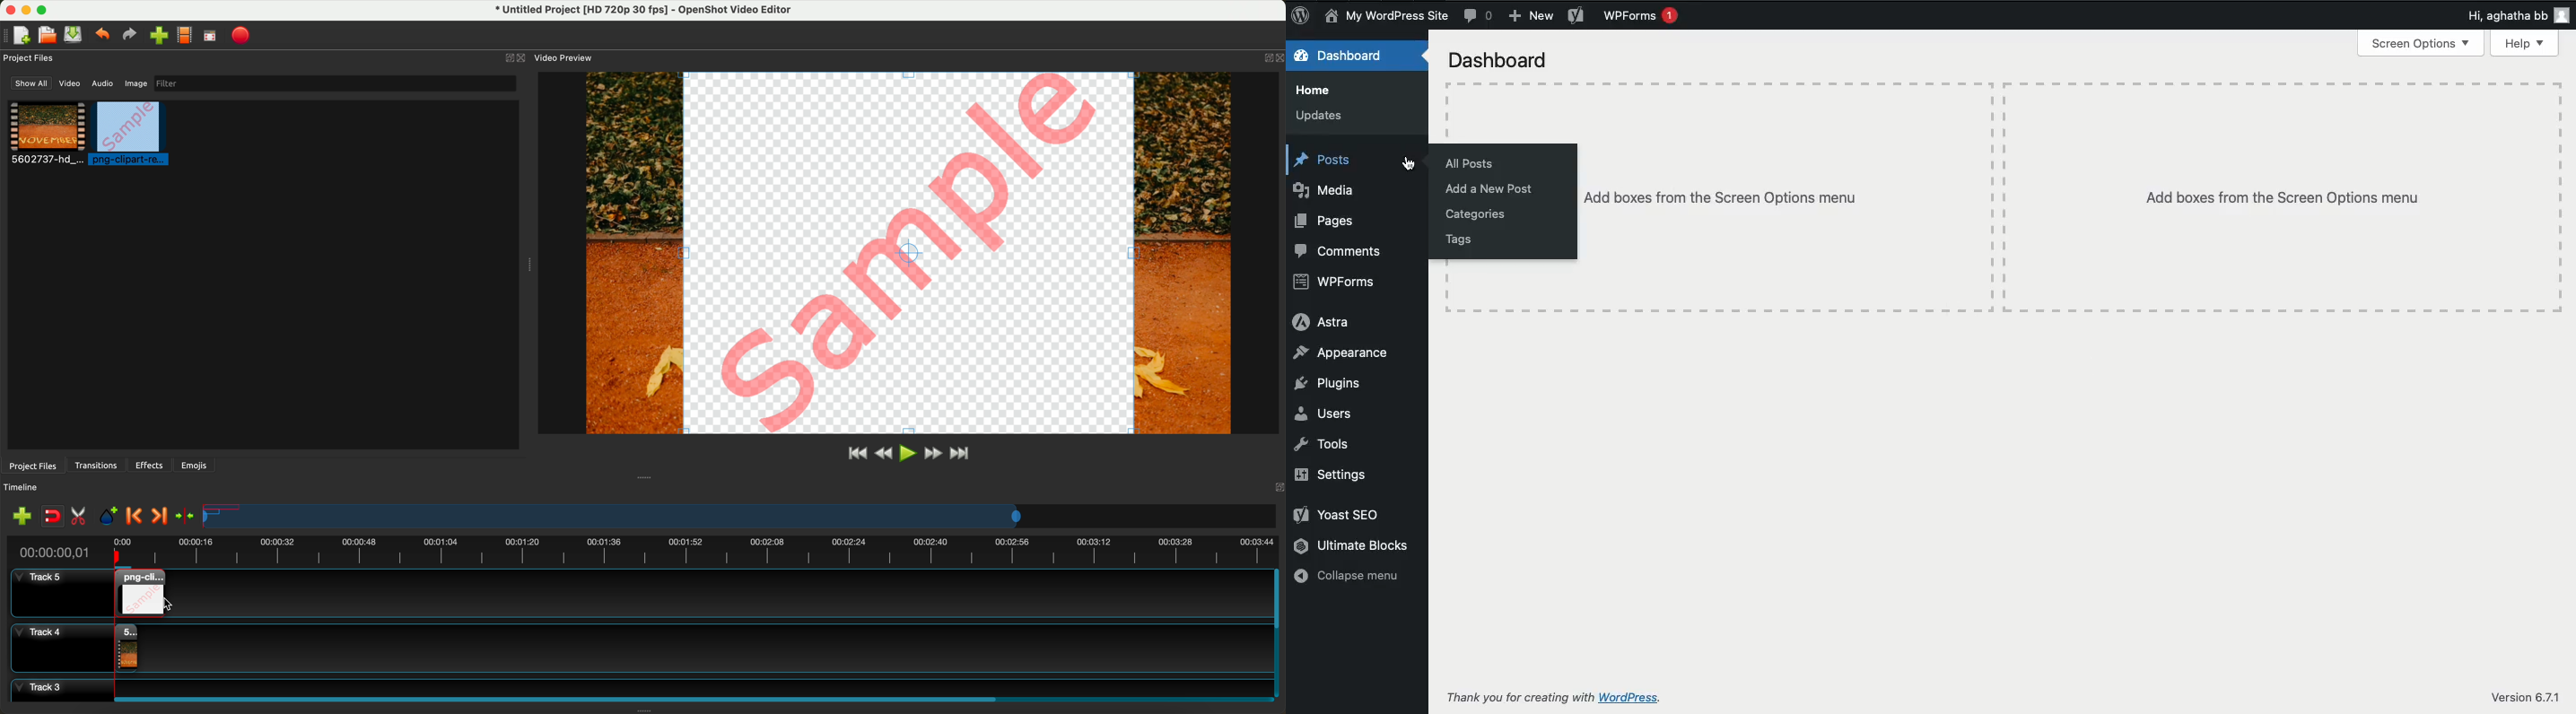 This screenshot has width=2576, height=728. Describe the element at coordinates (642, 550) in the screenshot. I see `timeline` at that location.